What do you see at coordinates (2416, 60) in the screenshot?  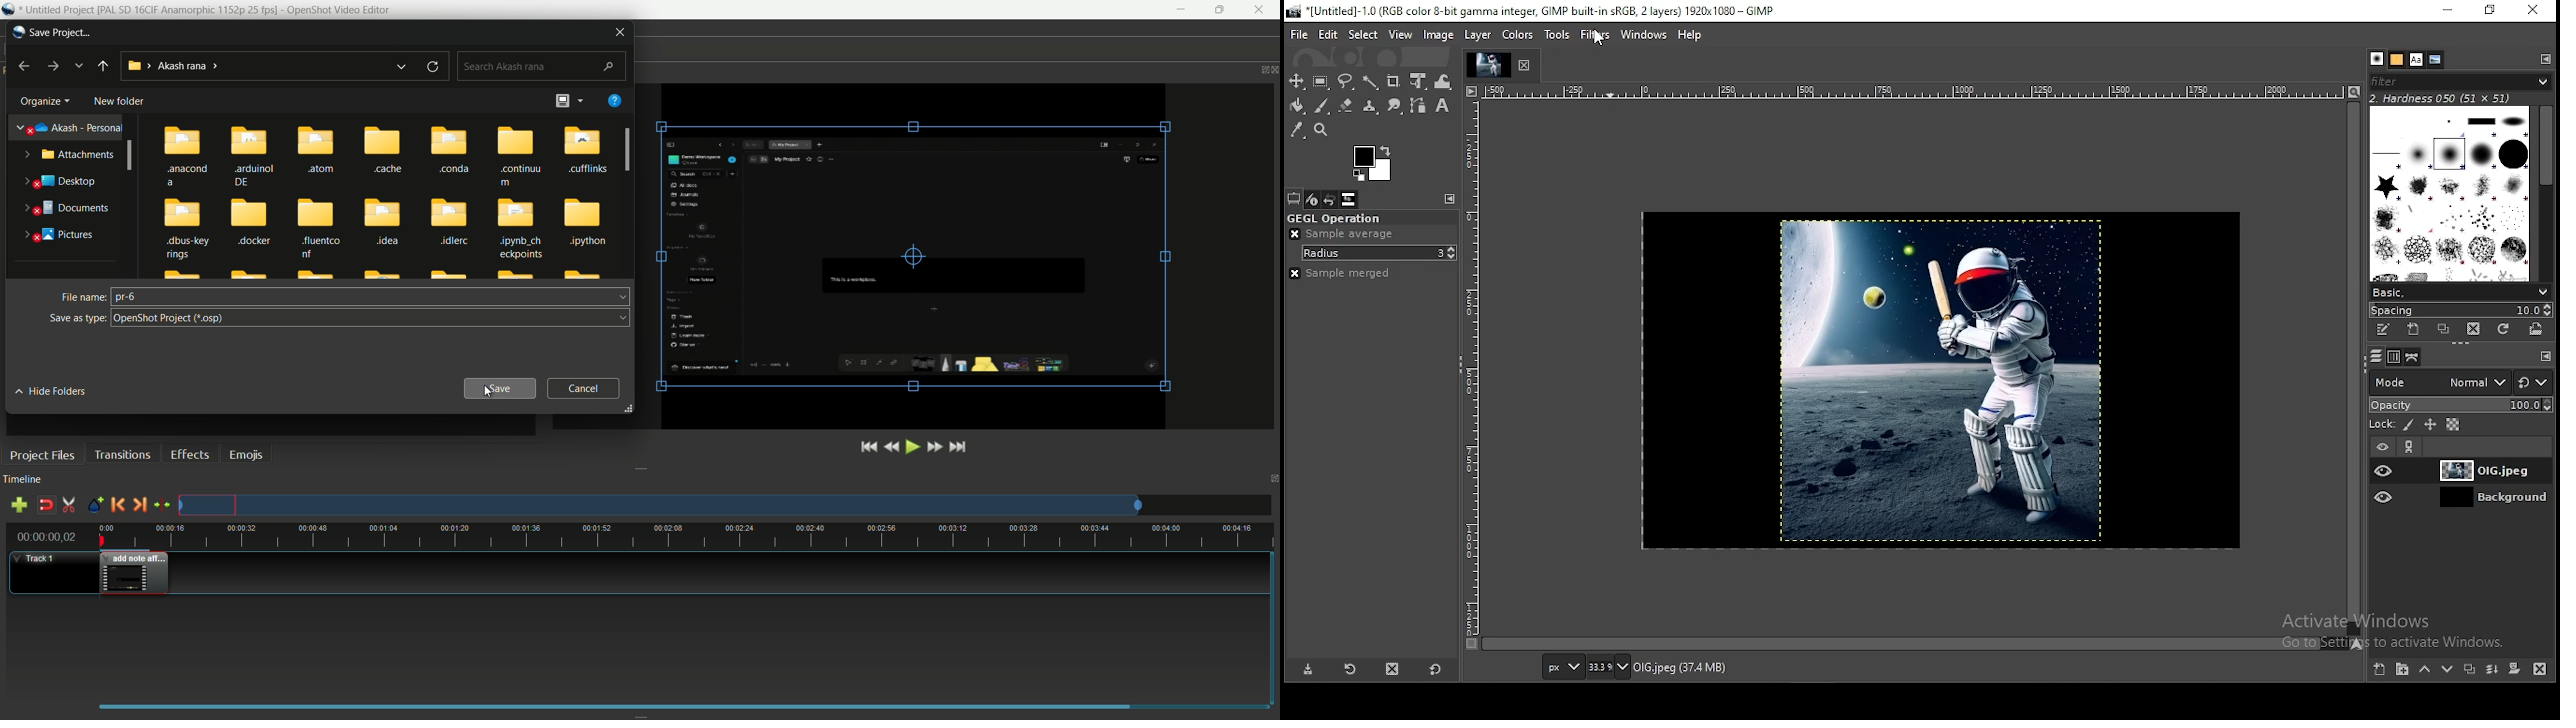 I see `fonts` at bounding box center [2416, 60].